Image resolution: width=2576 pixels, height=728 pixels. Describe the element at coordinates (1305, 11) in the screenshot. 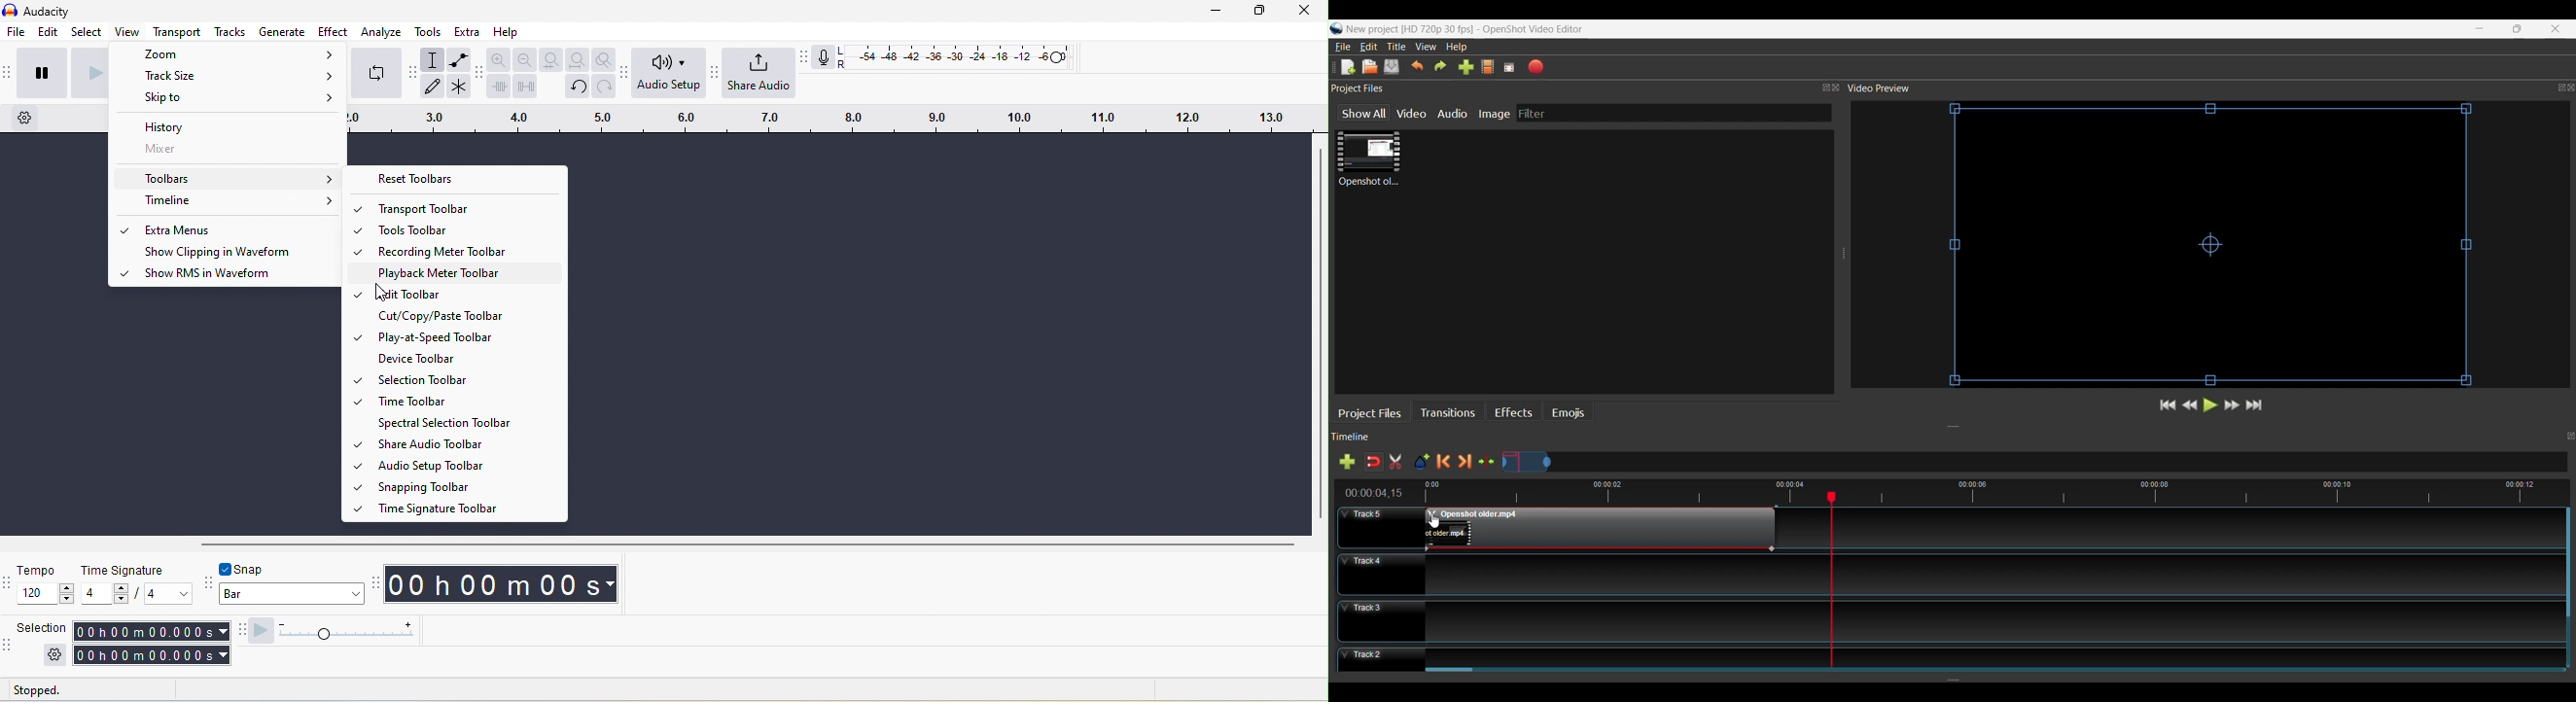

I see `close` at that location.